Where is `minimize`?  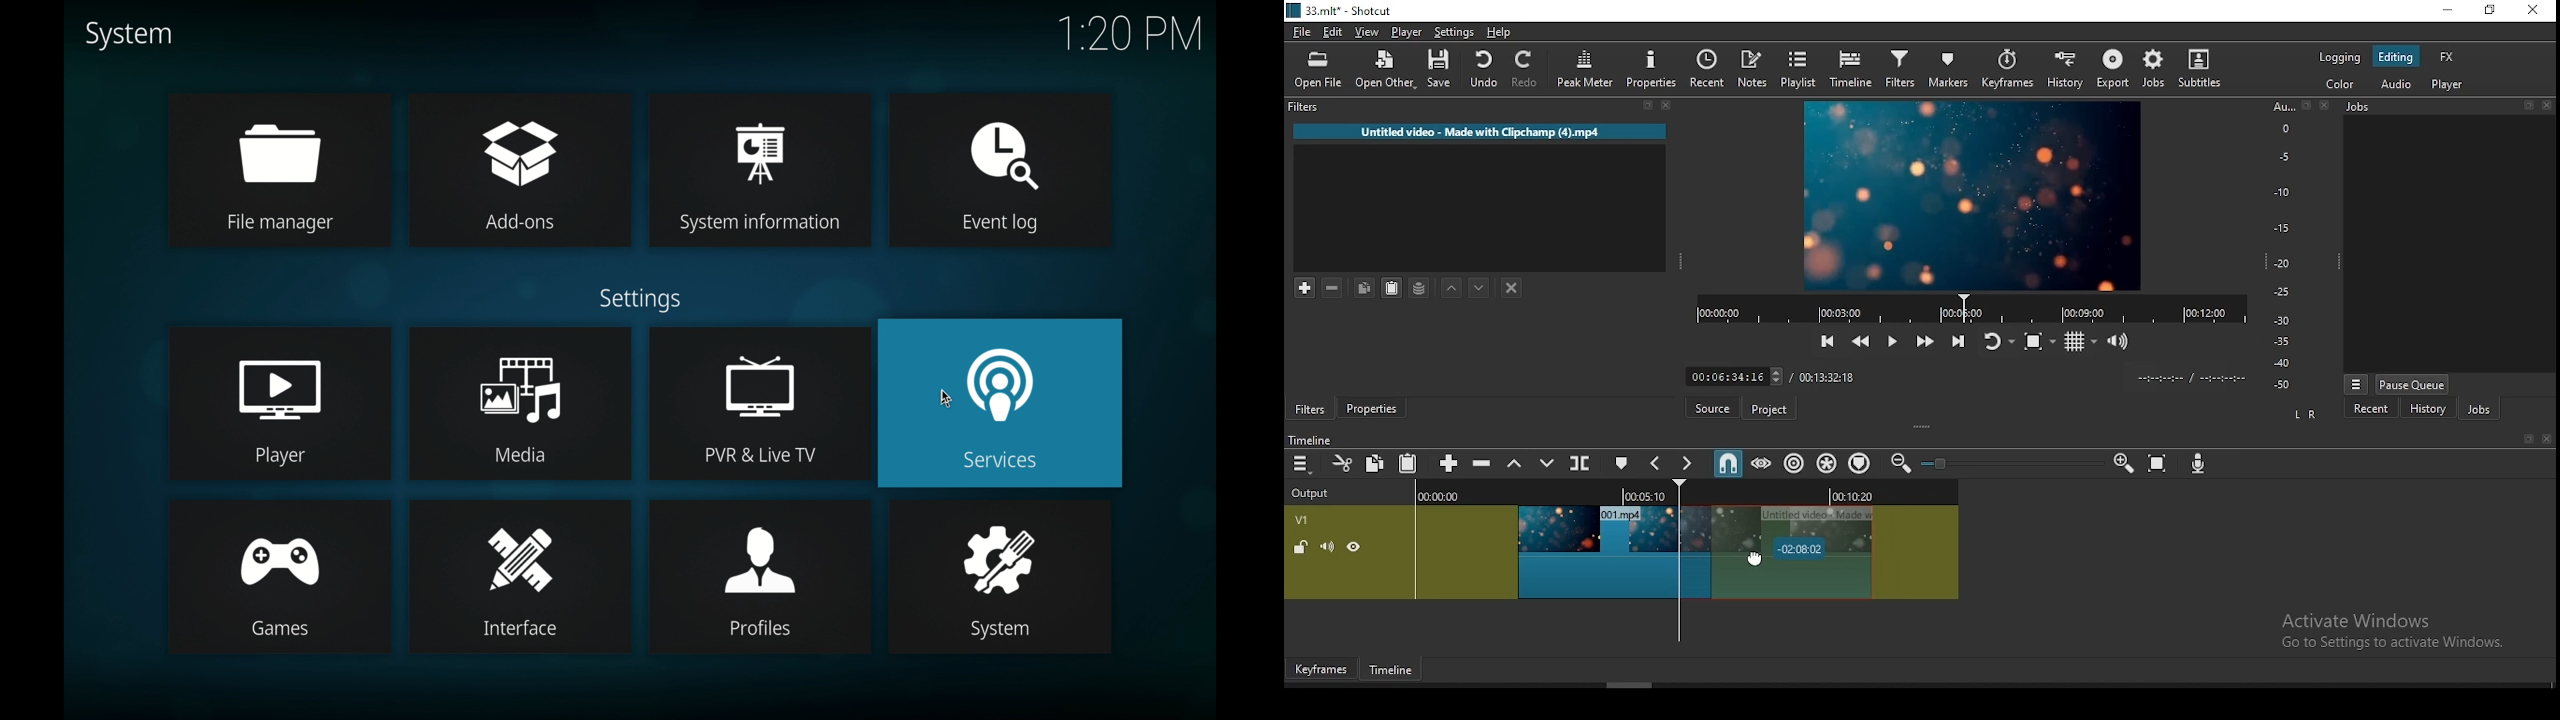
minimize is located at coordinates (2451, 11).